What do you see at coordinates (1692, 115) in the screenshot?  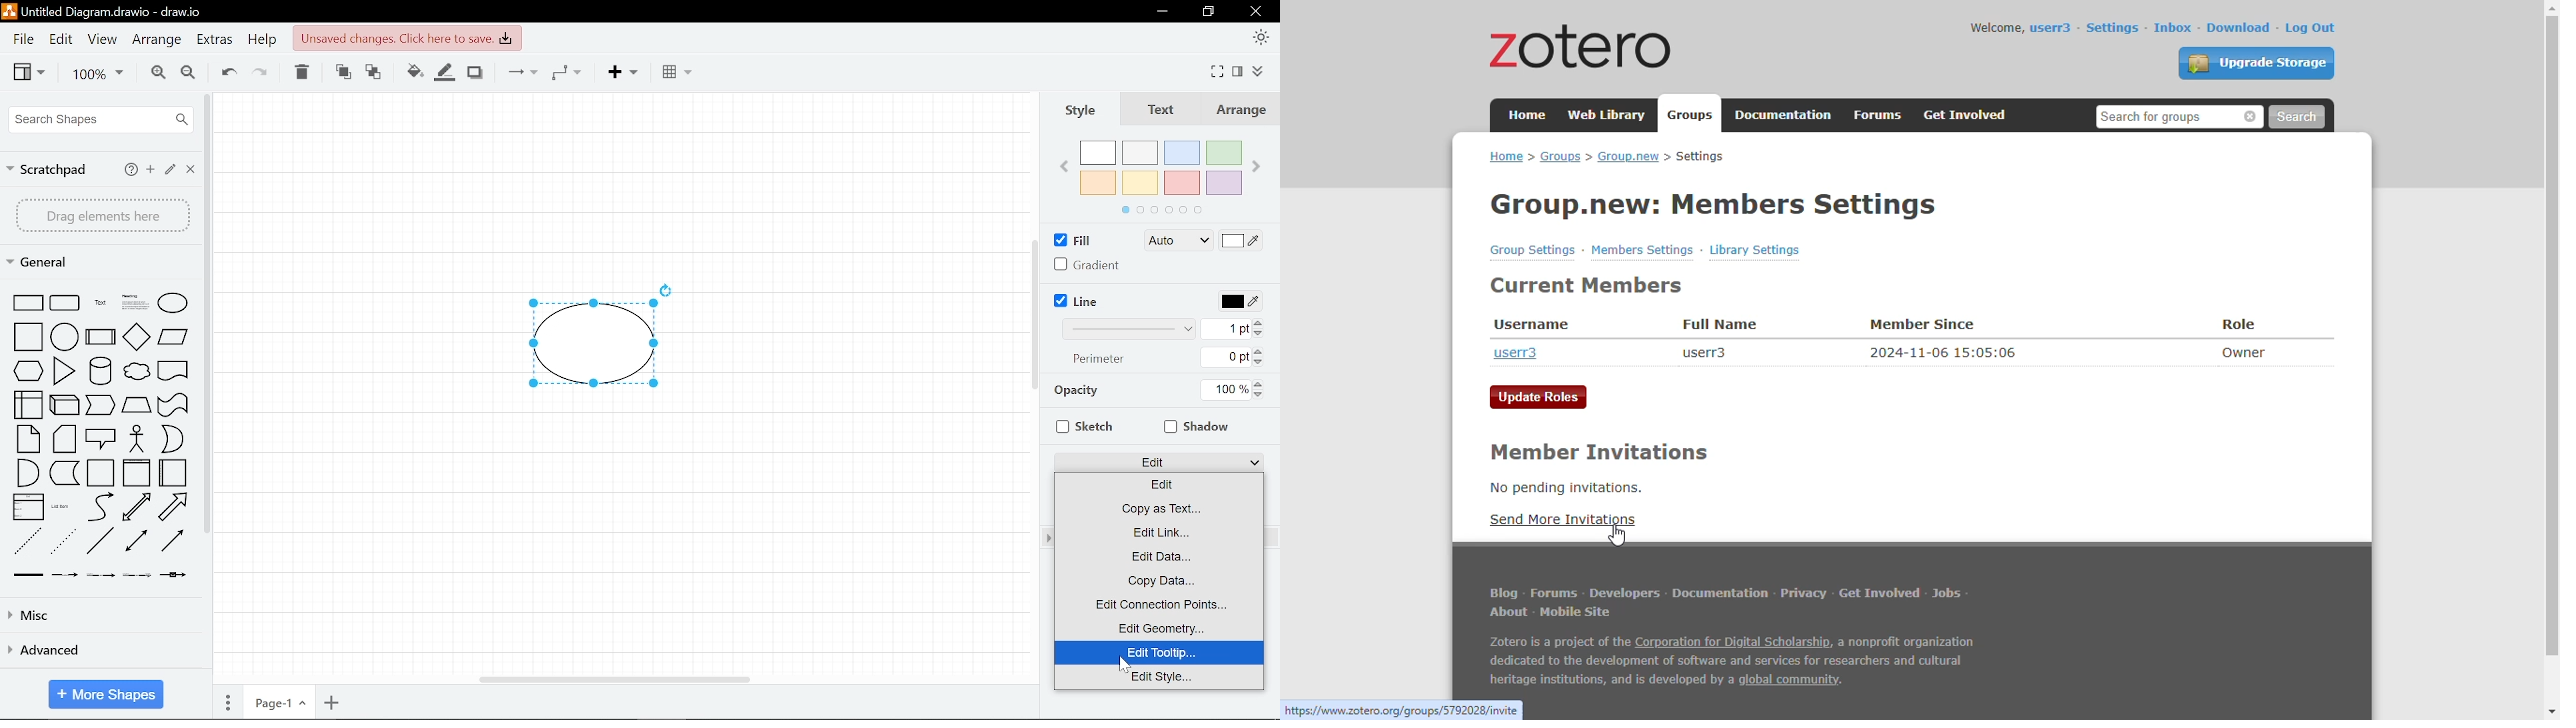 I see `groups` at bounding box center [1692, 115].